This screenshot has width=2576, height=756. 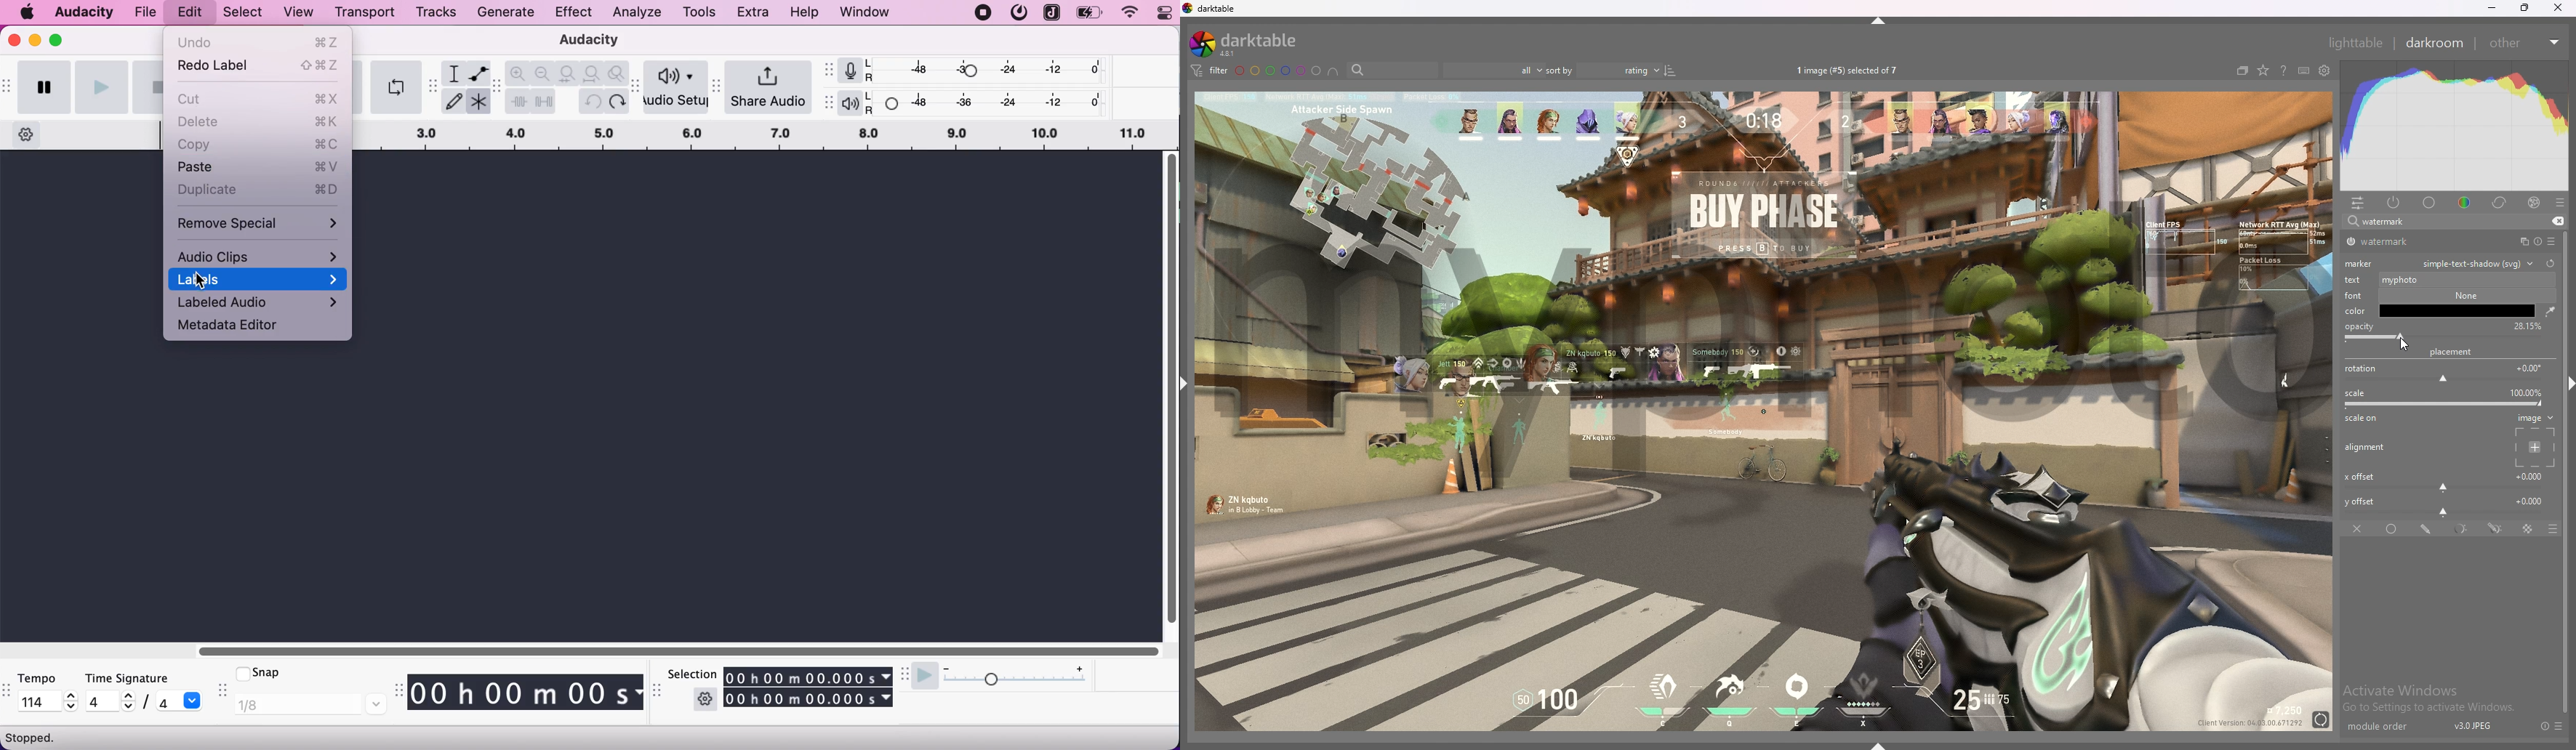 I want to click on resize, so click(x=2525, y=8).